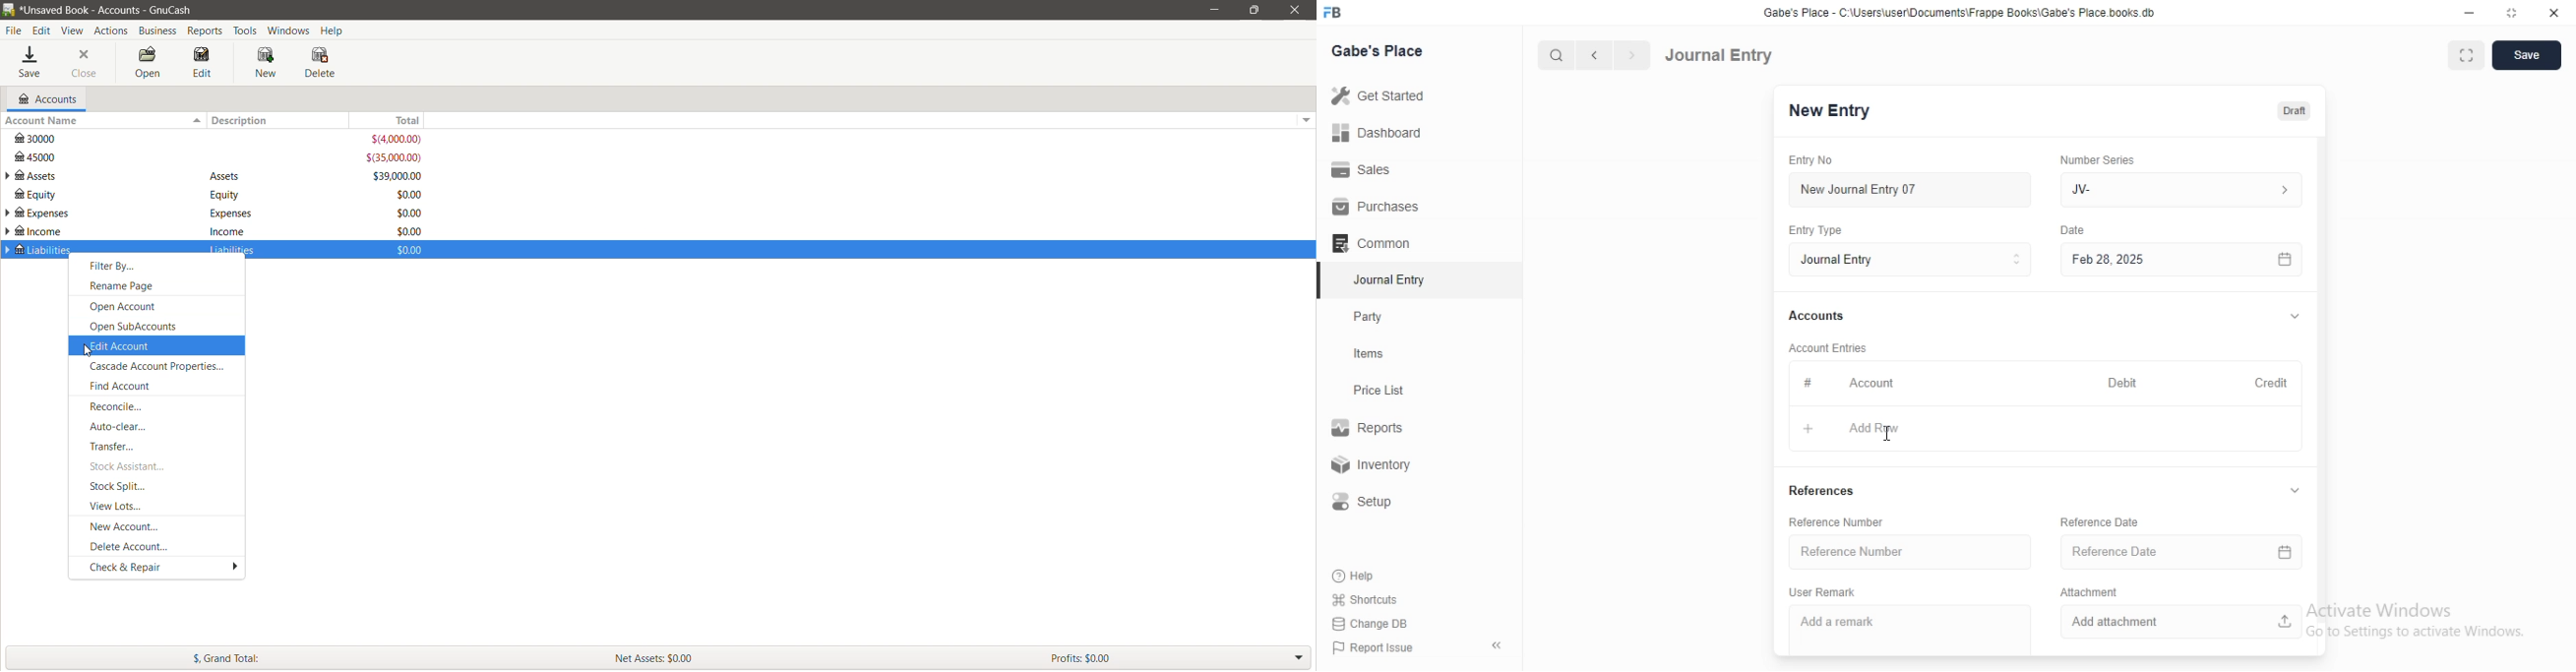 This screenshot has height=672, width=2576. What do you see at coordinates (2294, 111) in the screenshot?
I see `Draft` at bounding box center [2294, 111].